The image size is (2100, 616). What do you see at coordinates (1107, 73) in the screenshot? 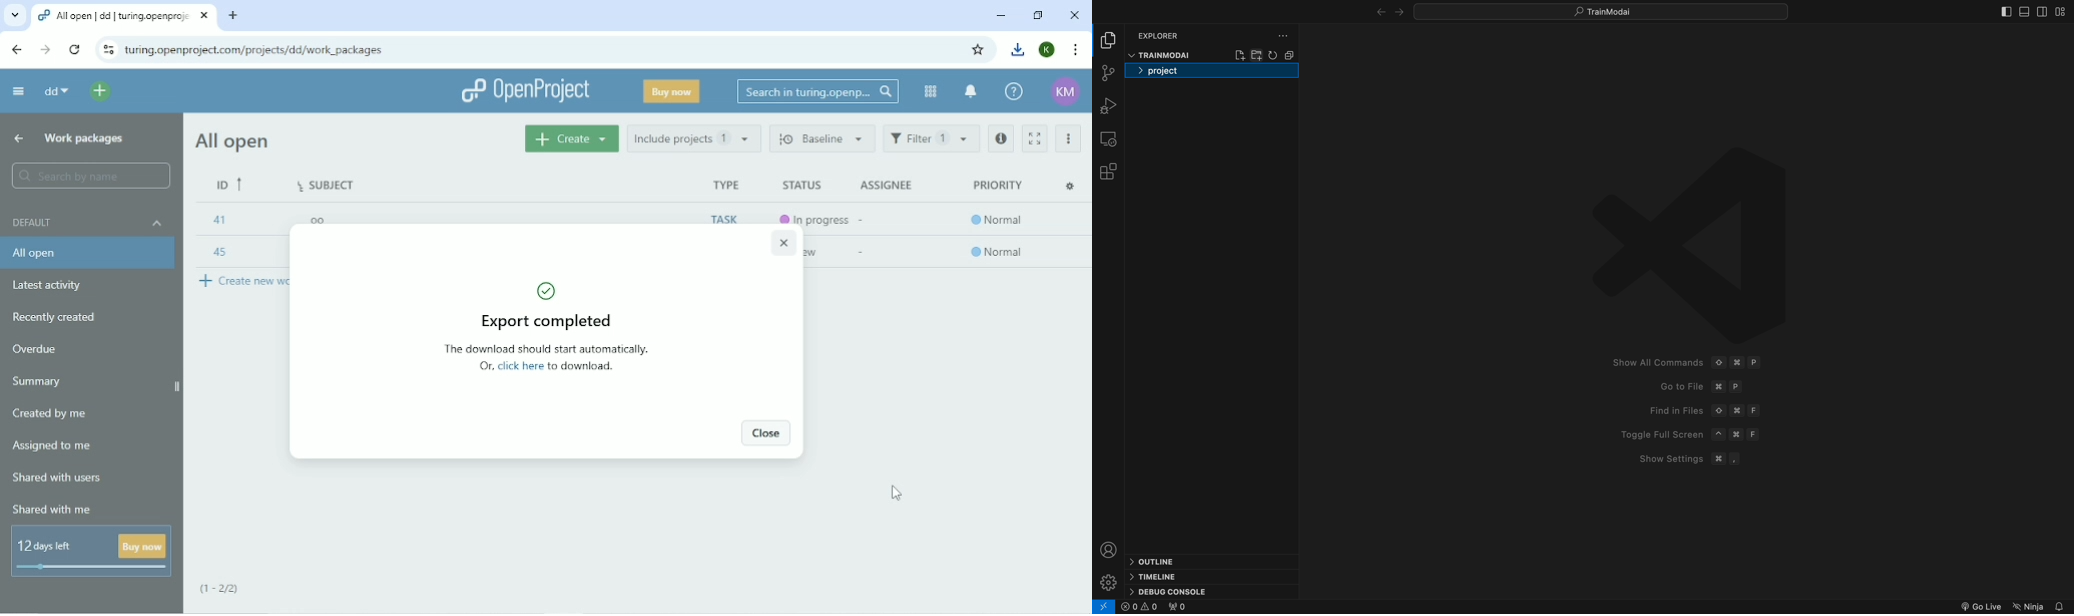
I see `git tool` at bounding box center [1107, 73].